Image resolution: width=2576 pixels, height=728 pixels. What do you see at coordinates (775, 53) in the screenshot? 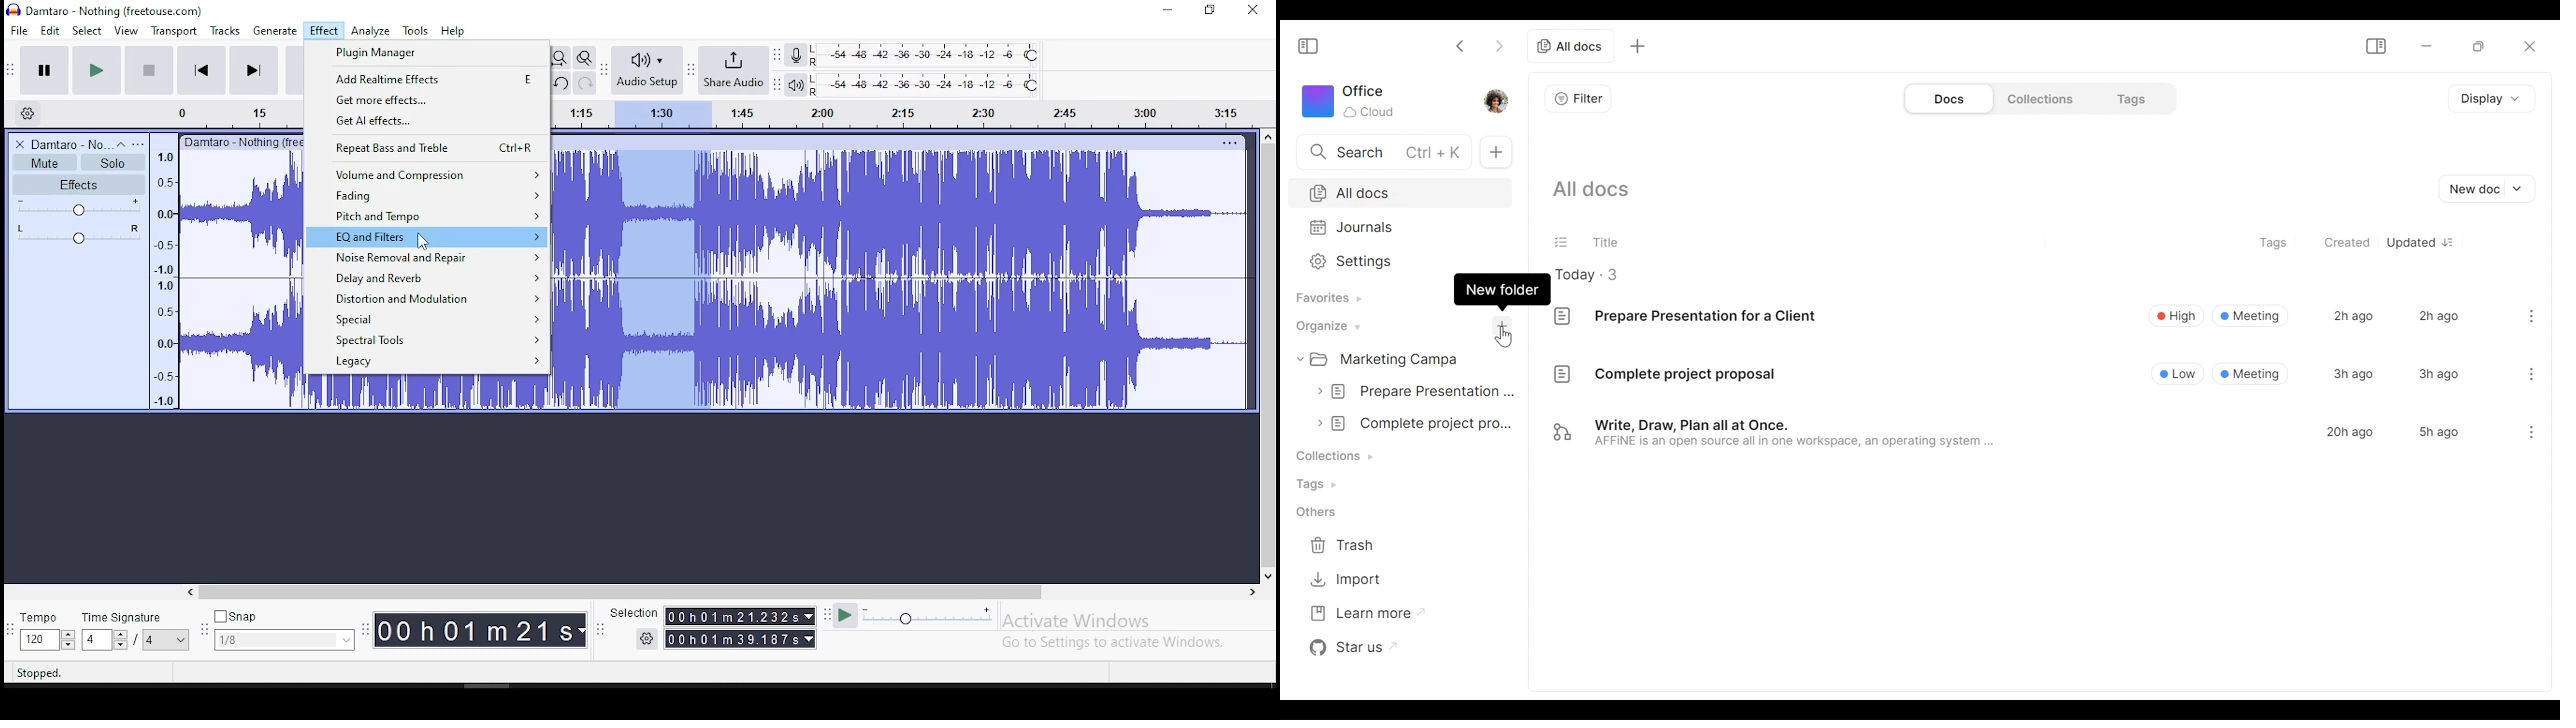
I see `` at bounding box center [775, 53].